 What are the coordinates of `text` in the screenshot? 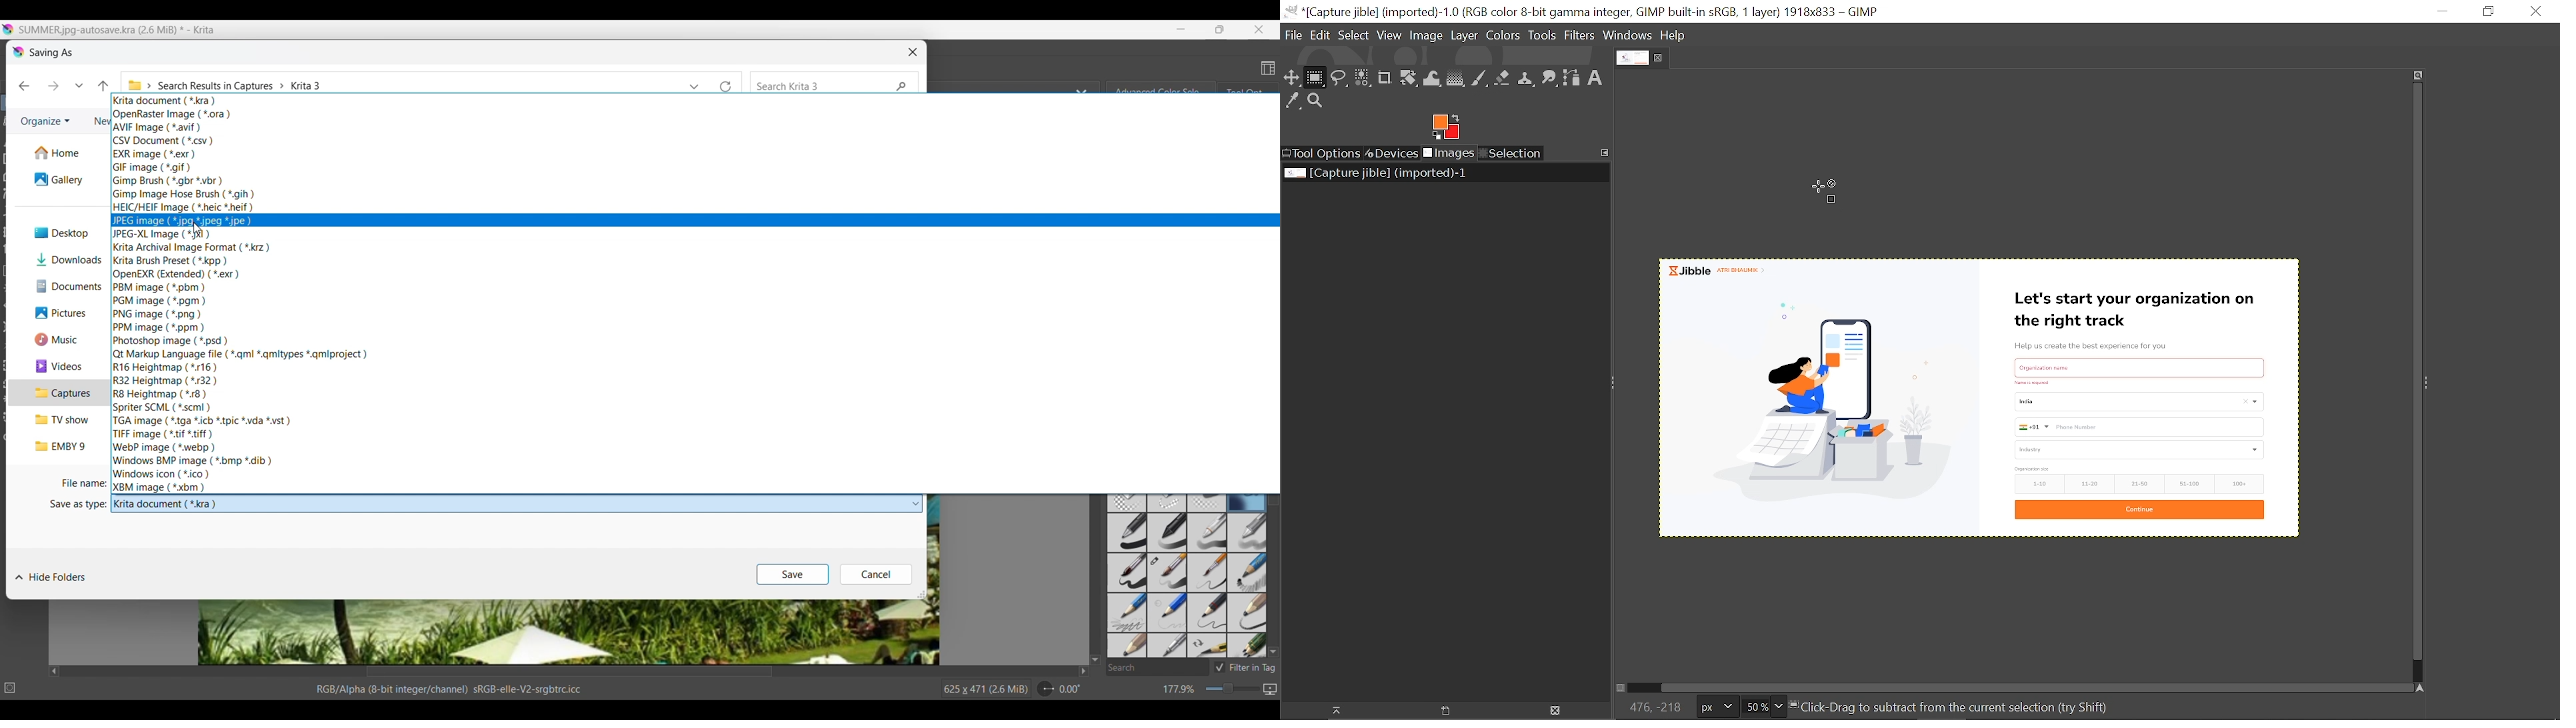 It's located at (2140, 365).